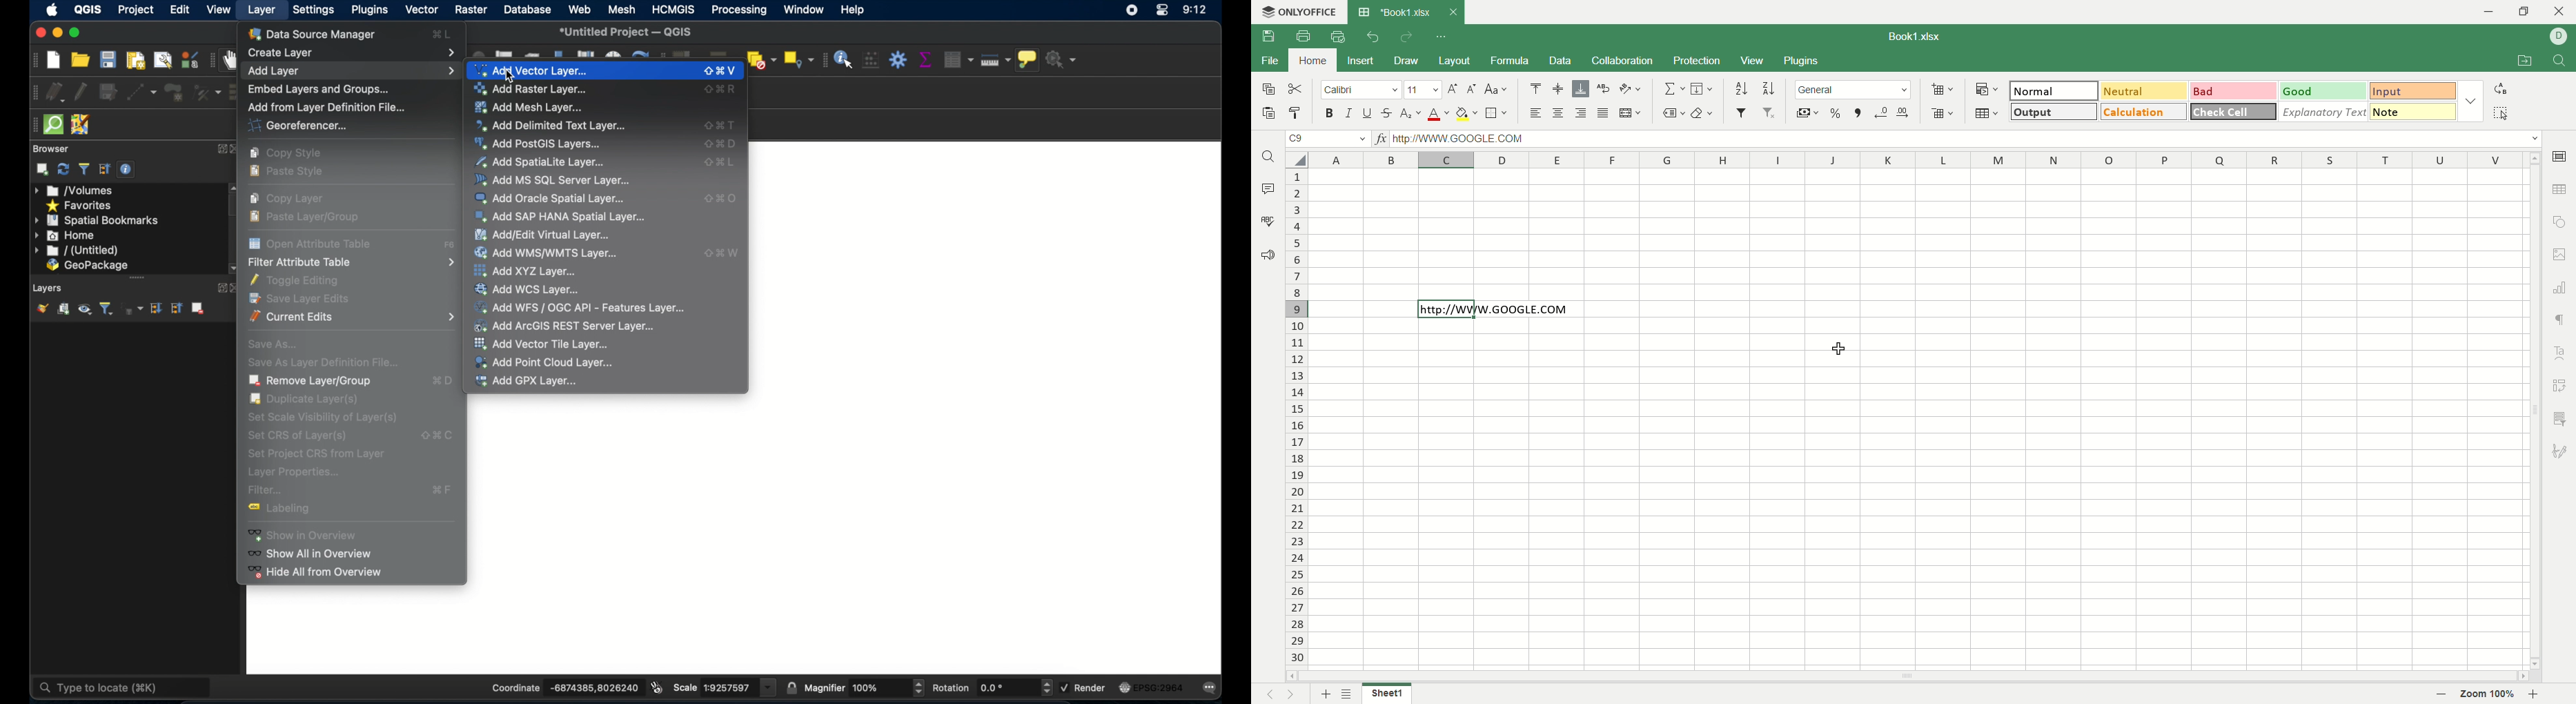 This screenshot has height=728, width=2576. Describe the element at coordinates (1677, 87) in the screenshot. I see `summation` at that location.